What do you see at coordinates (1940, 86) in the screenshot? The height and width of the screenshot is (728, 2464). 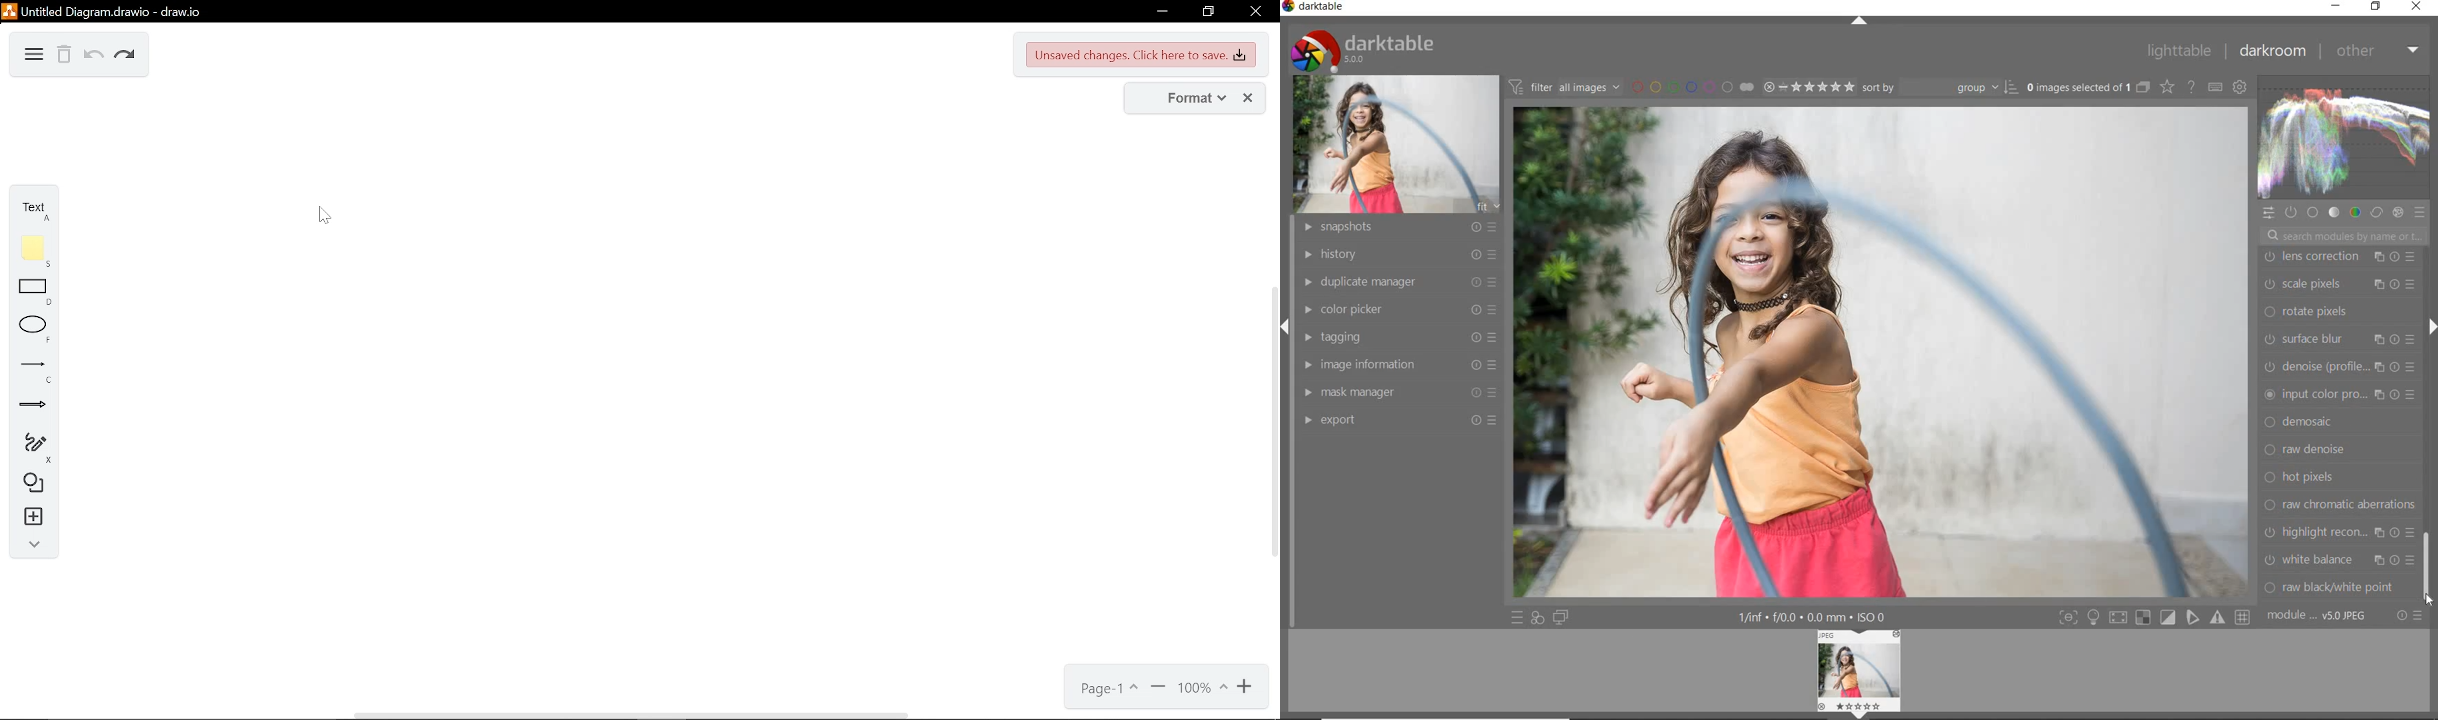 I see `sort` at bounding box center [1940, 86].